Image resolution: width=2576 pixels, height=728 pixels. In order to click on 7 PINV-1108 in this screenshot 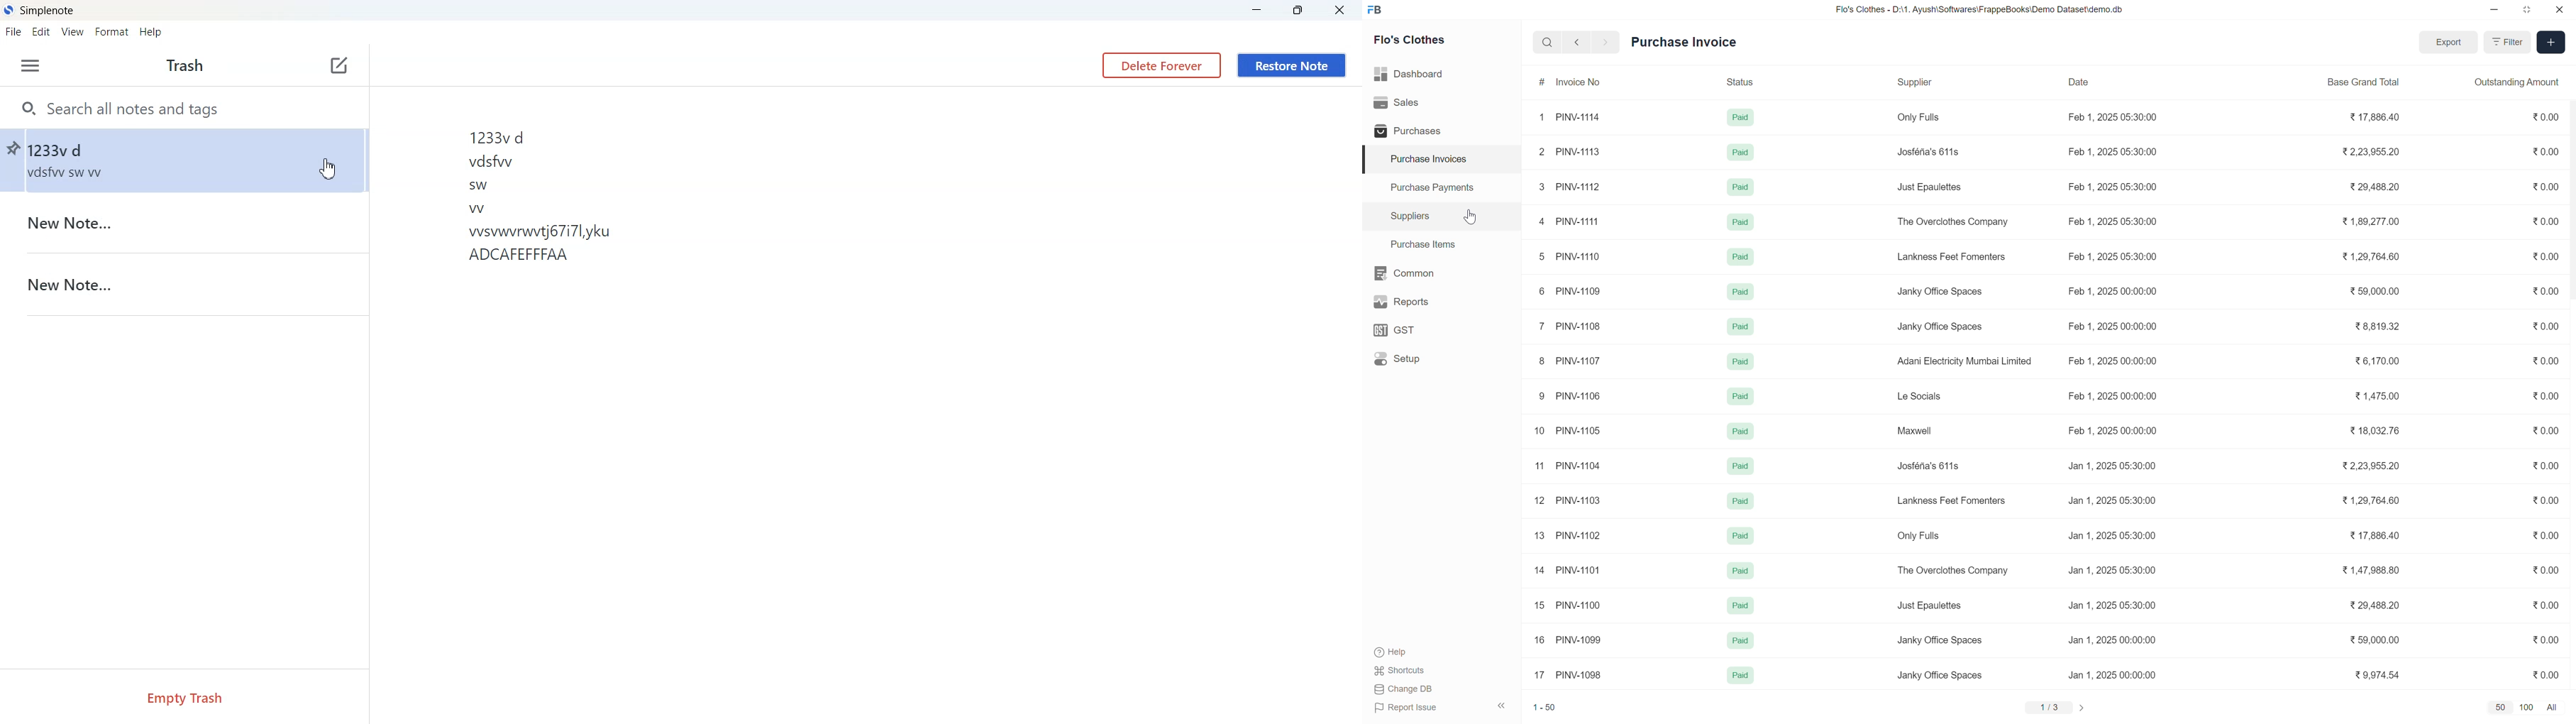, I will do `click(1570, 326)`.